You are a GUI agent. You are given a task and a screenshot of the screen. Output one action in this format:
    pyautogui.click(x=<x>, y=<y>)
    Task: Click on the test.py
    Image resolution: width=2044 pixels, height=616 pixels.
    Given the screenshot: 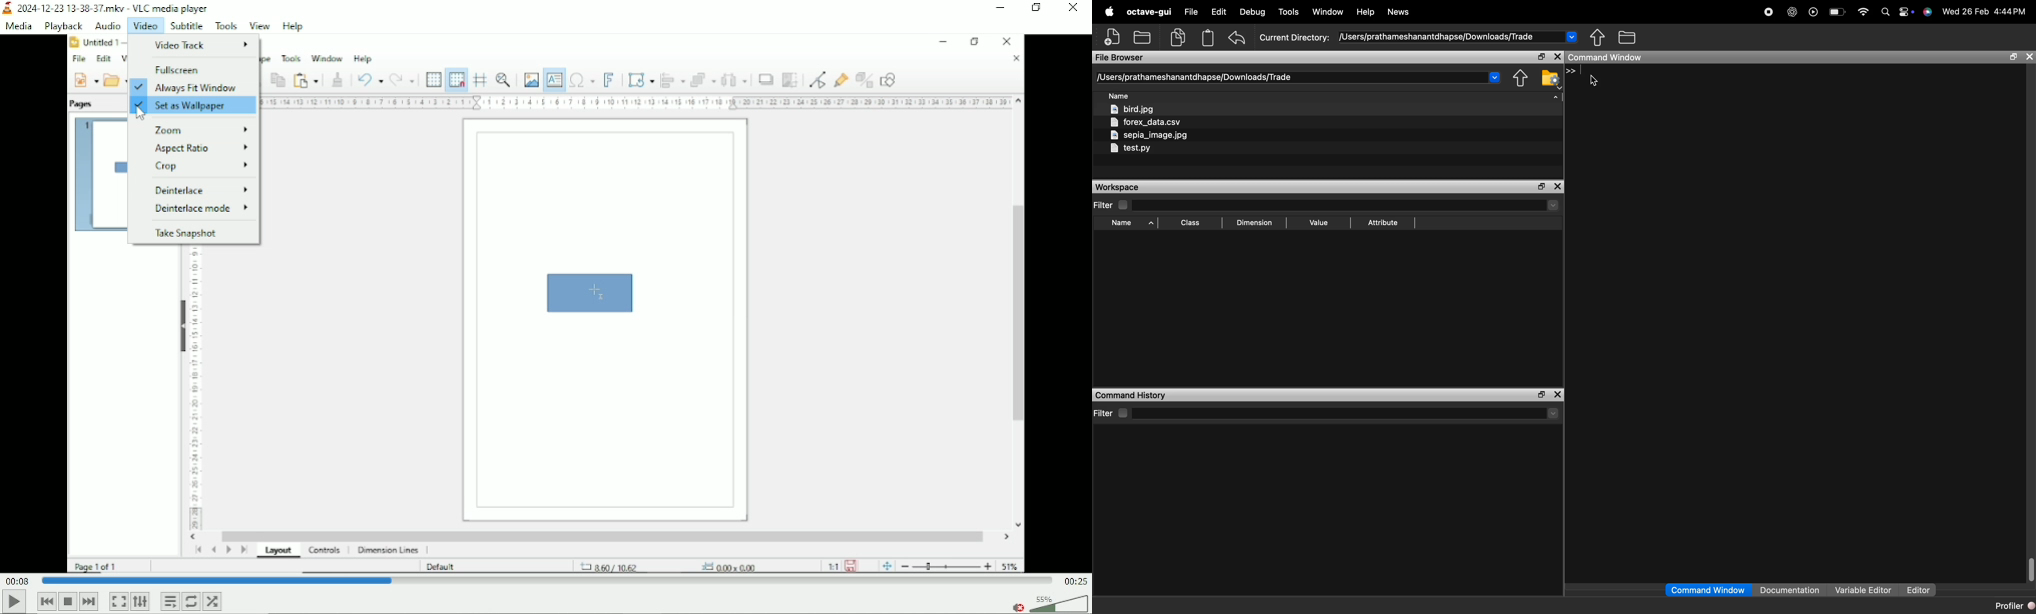 What is the action you would take?
    pyautogui.click(x=1130, y=148)
    